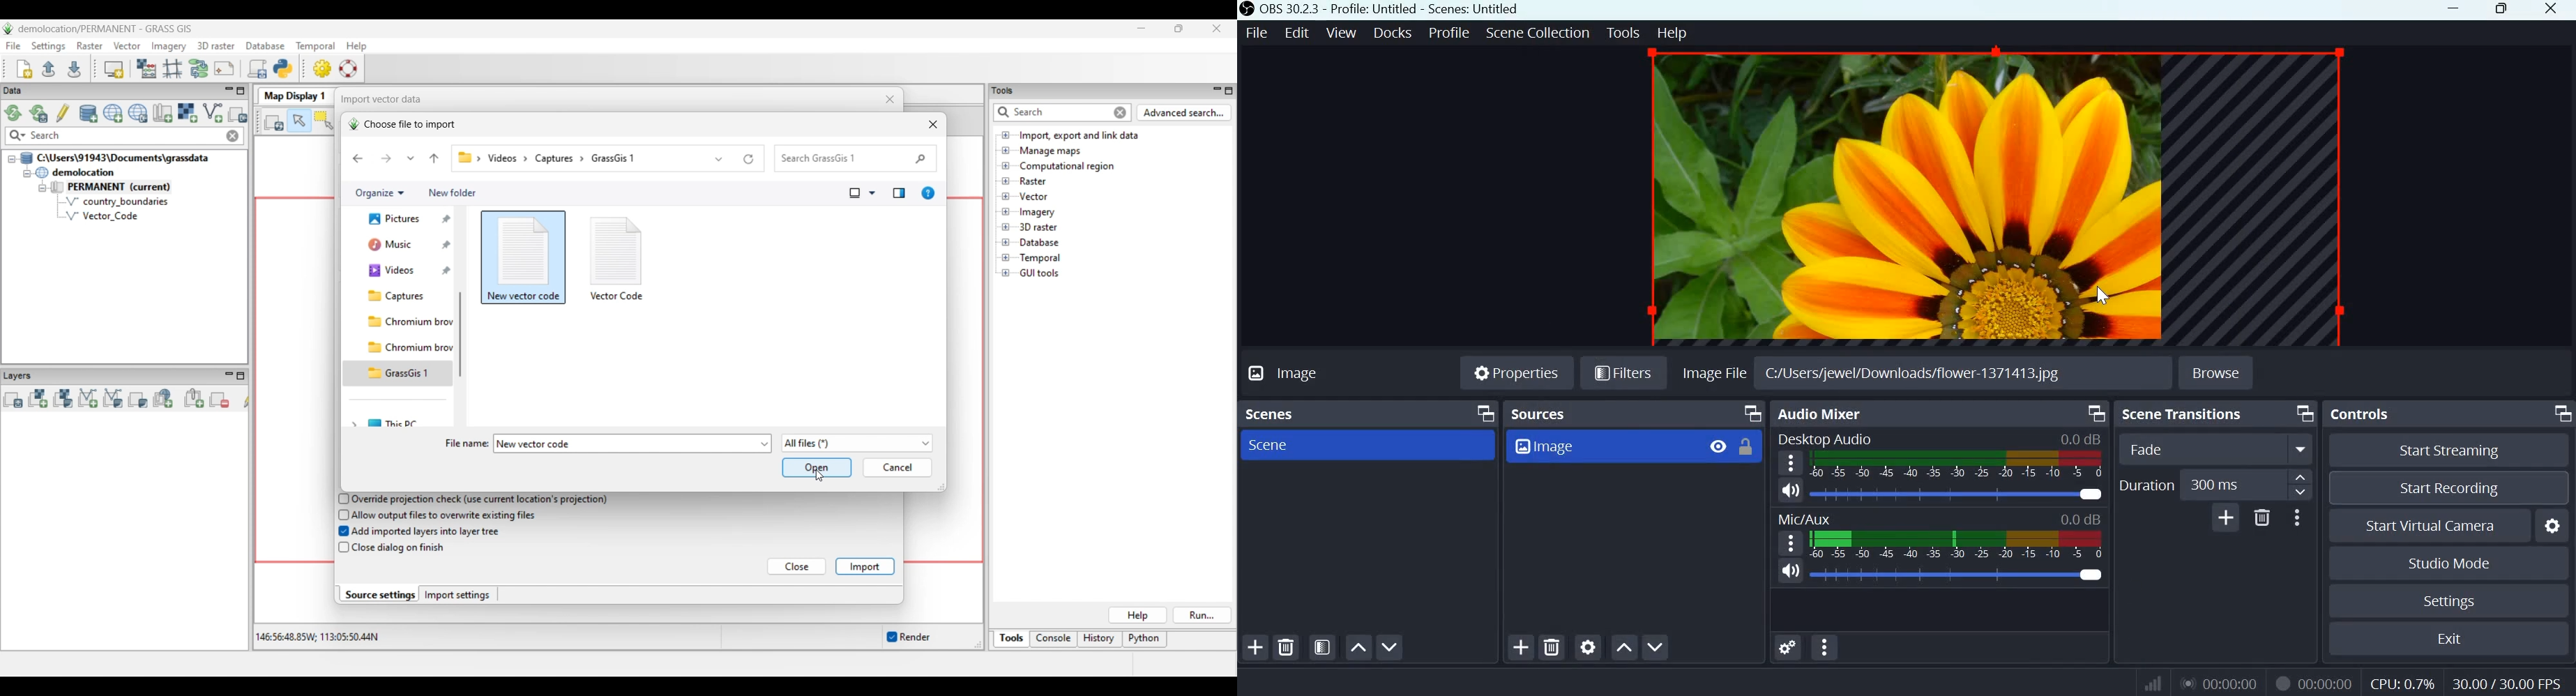 The width and height of the screenshot is (2576, 700). Describe the element at coordinates (2262, 517) in the screenshot. I see `Delete Transition` at that location.